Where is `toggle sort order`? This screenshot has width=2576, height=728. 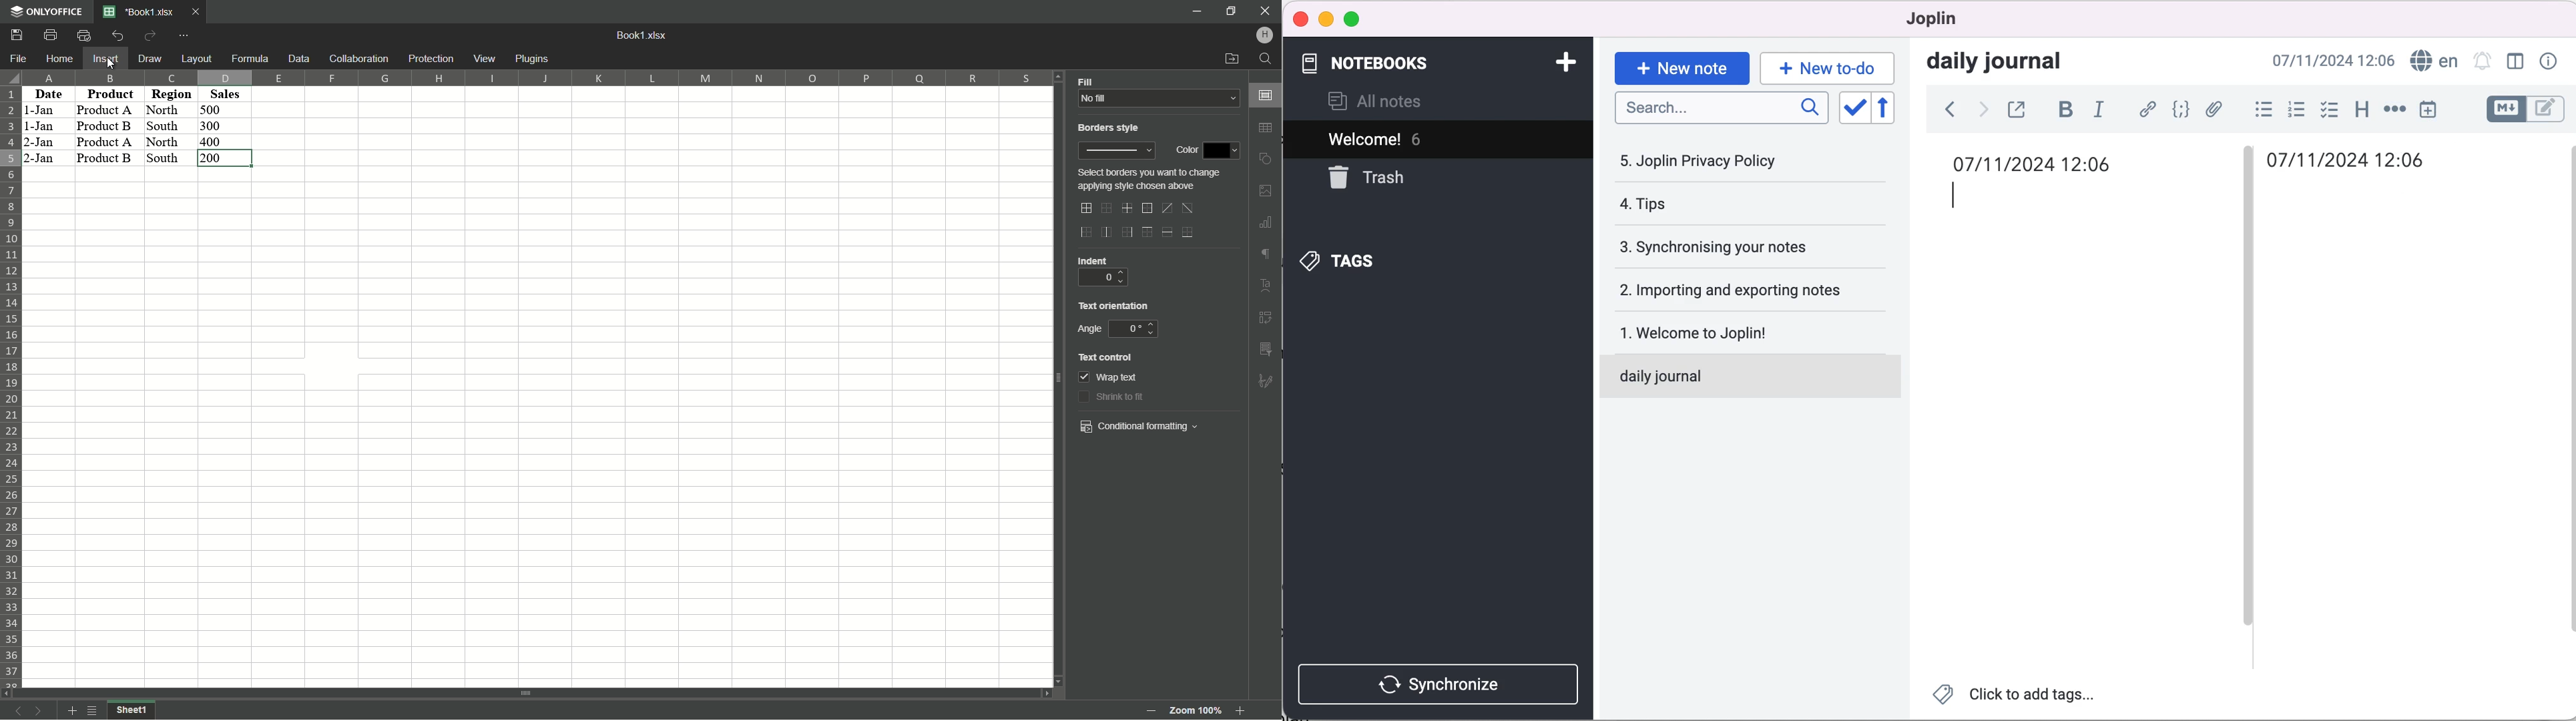 toggle sort order is located at coordinates (1854, 108).